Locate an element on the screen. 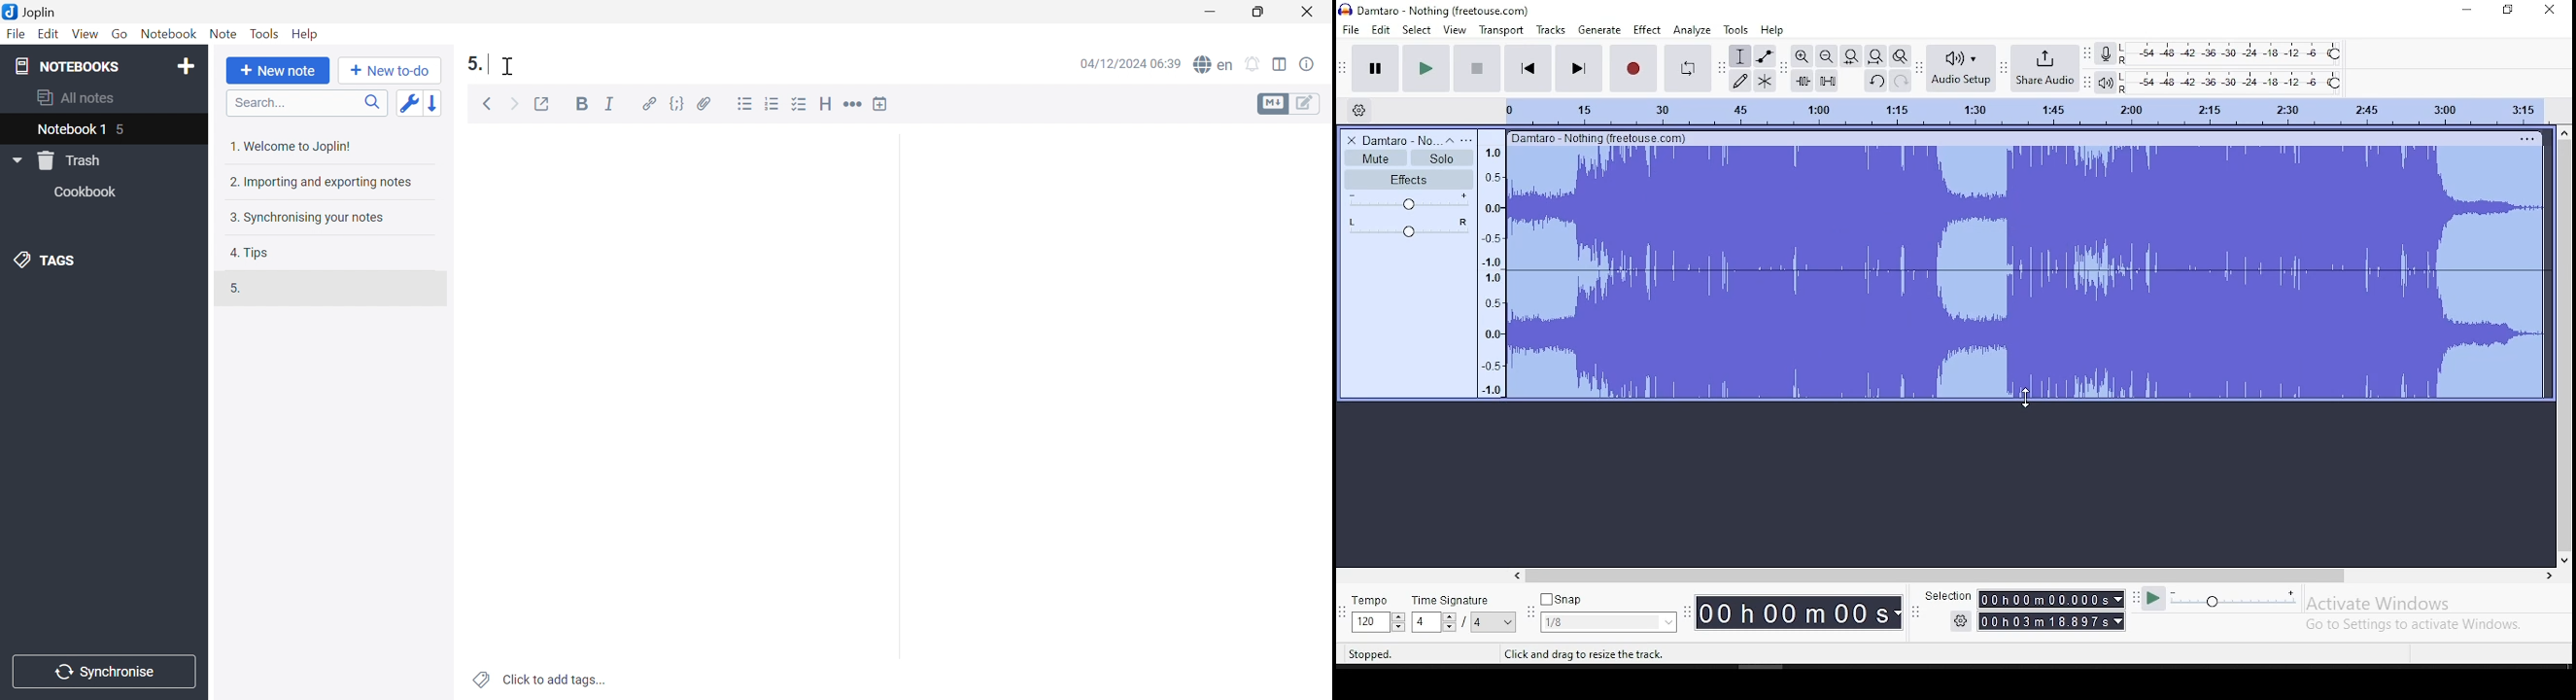 This screenshot has width=2576, height=700. Help is located at coordinates (307, 34).